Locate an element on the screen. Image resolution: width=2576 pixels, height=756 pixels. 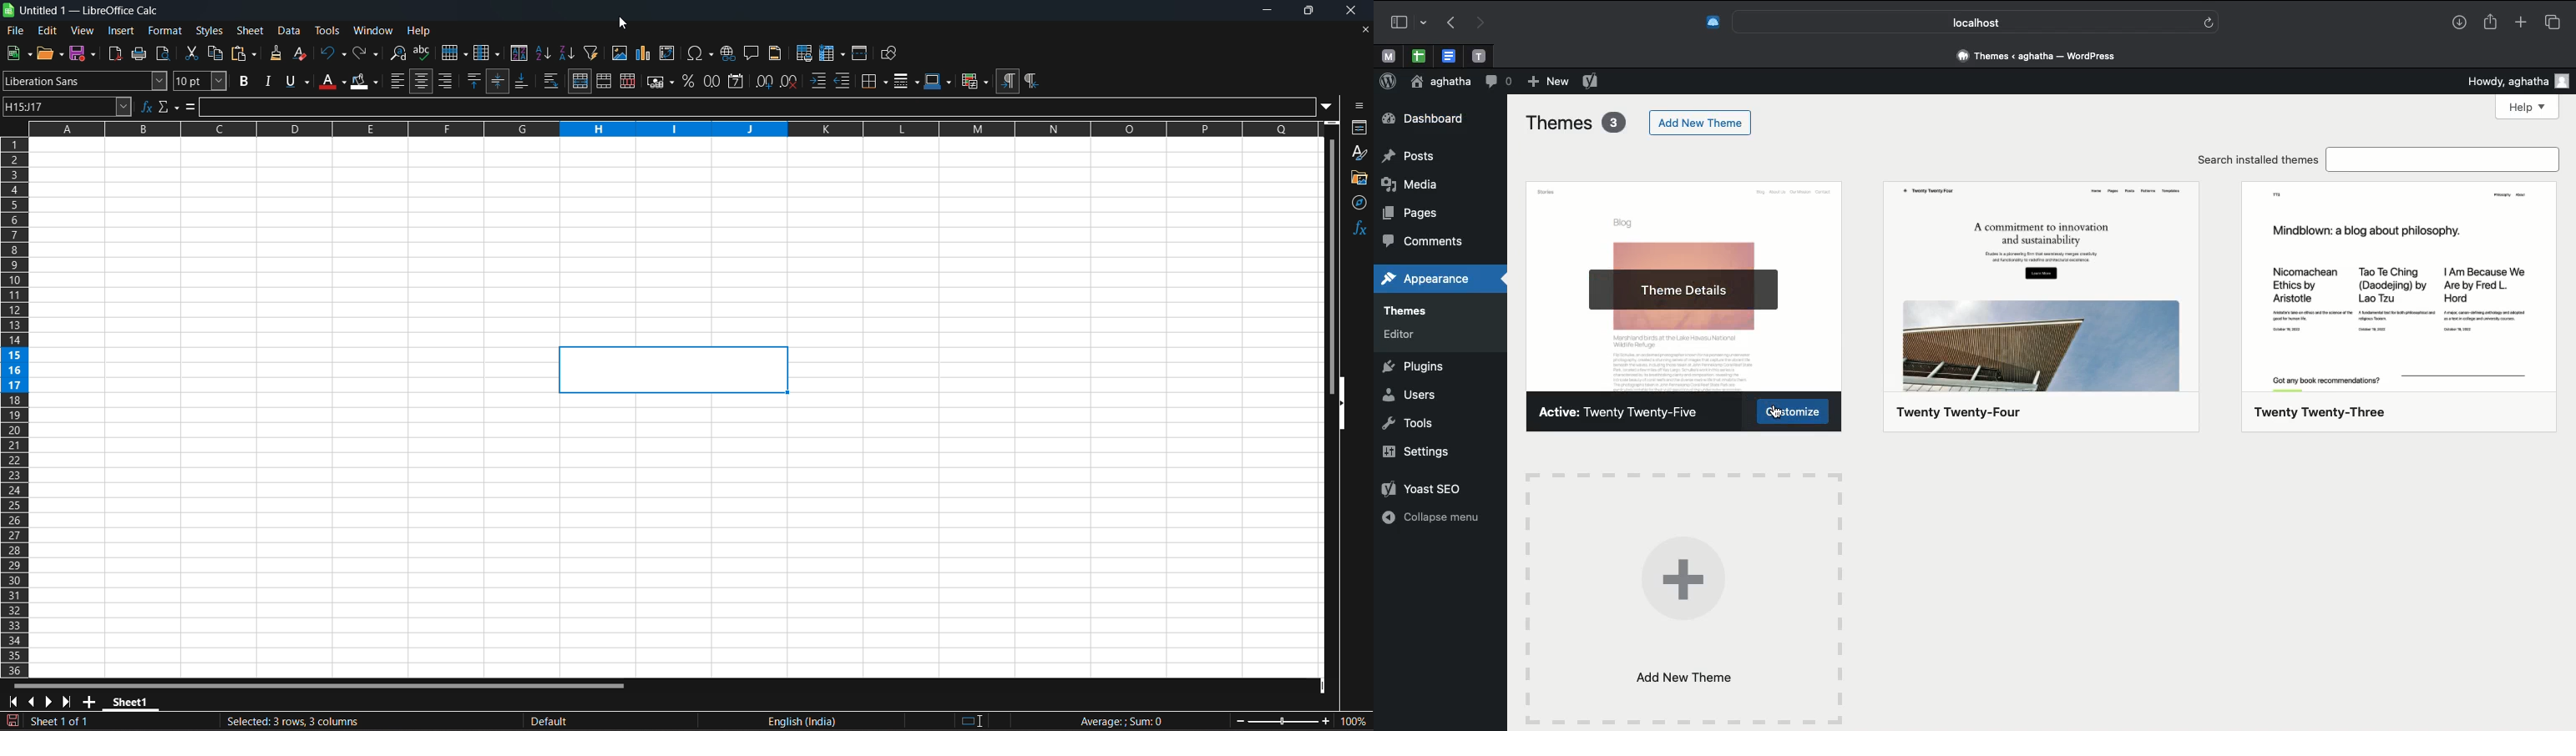
right to left is located at coordinates (1031, 81).